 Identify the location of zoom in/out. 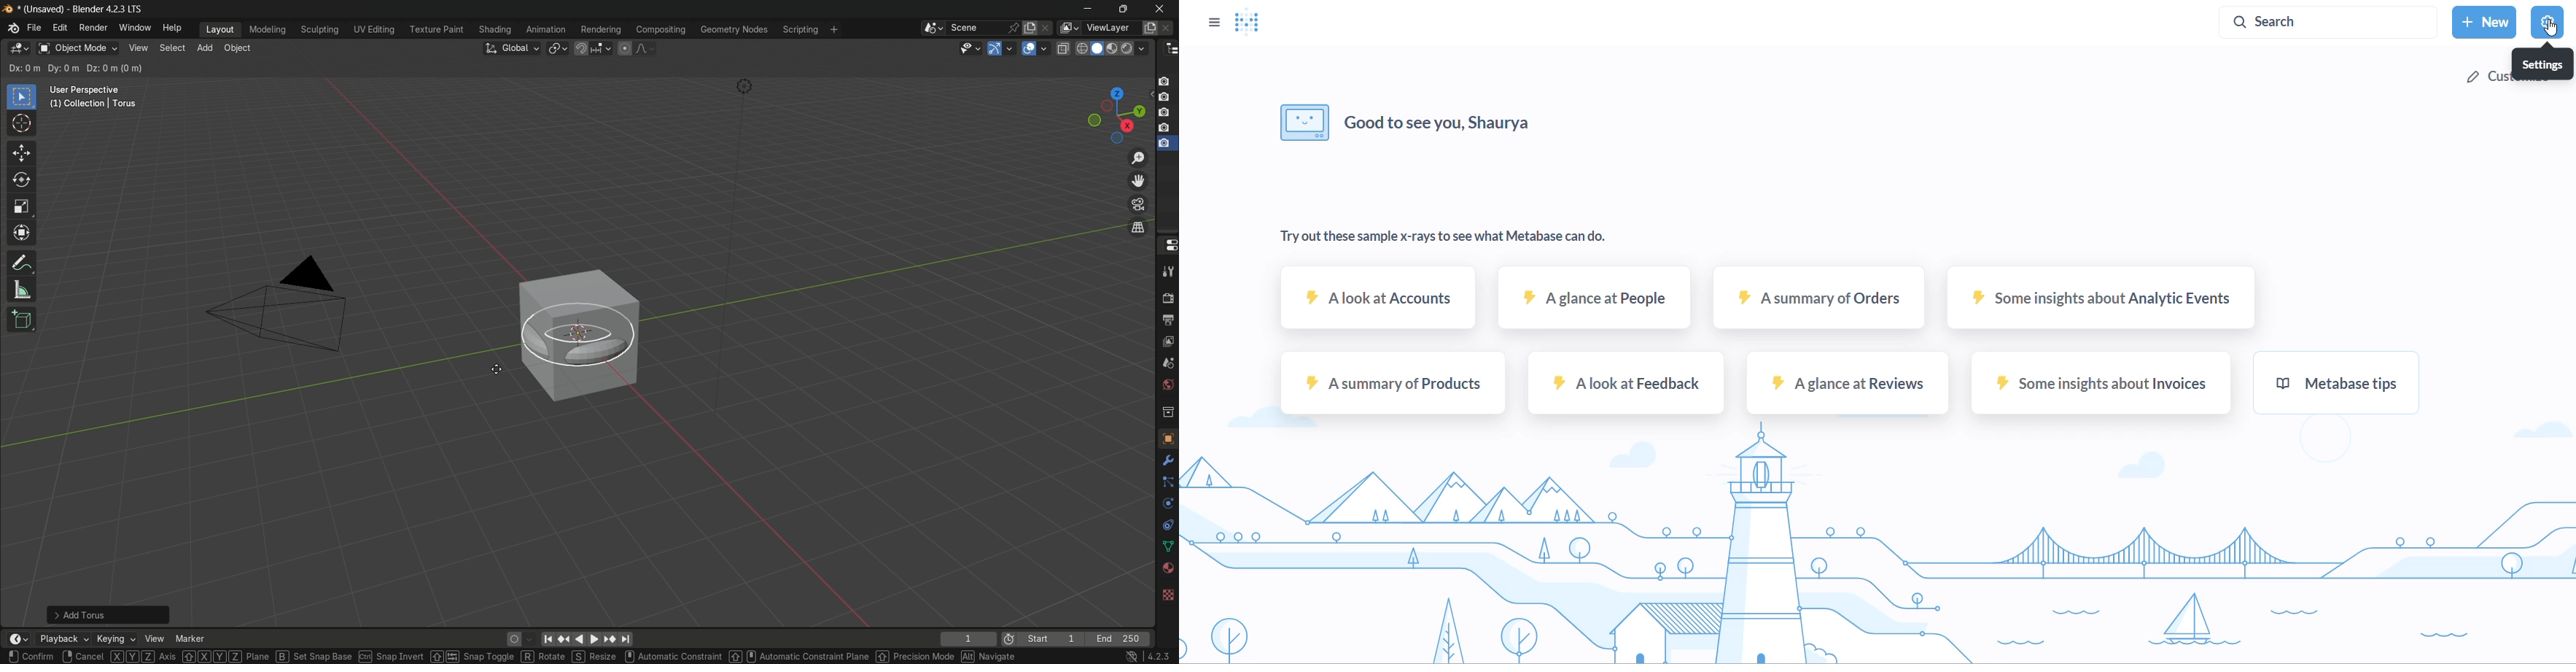
(1138, 157).